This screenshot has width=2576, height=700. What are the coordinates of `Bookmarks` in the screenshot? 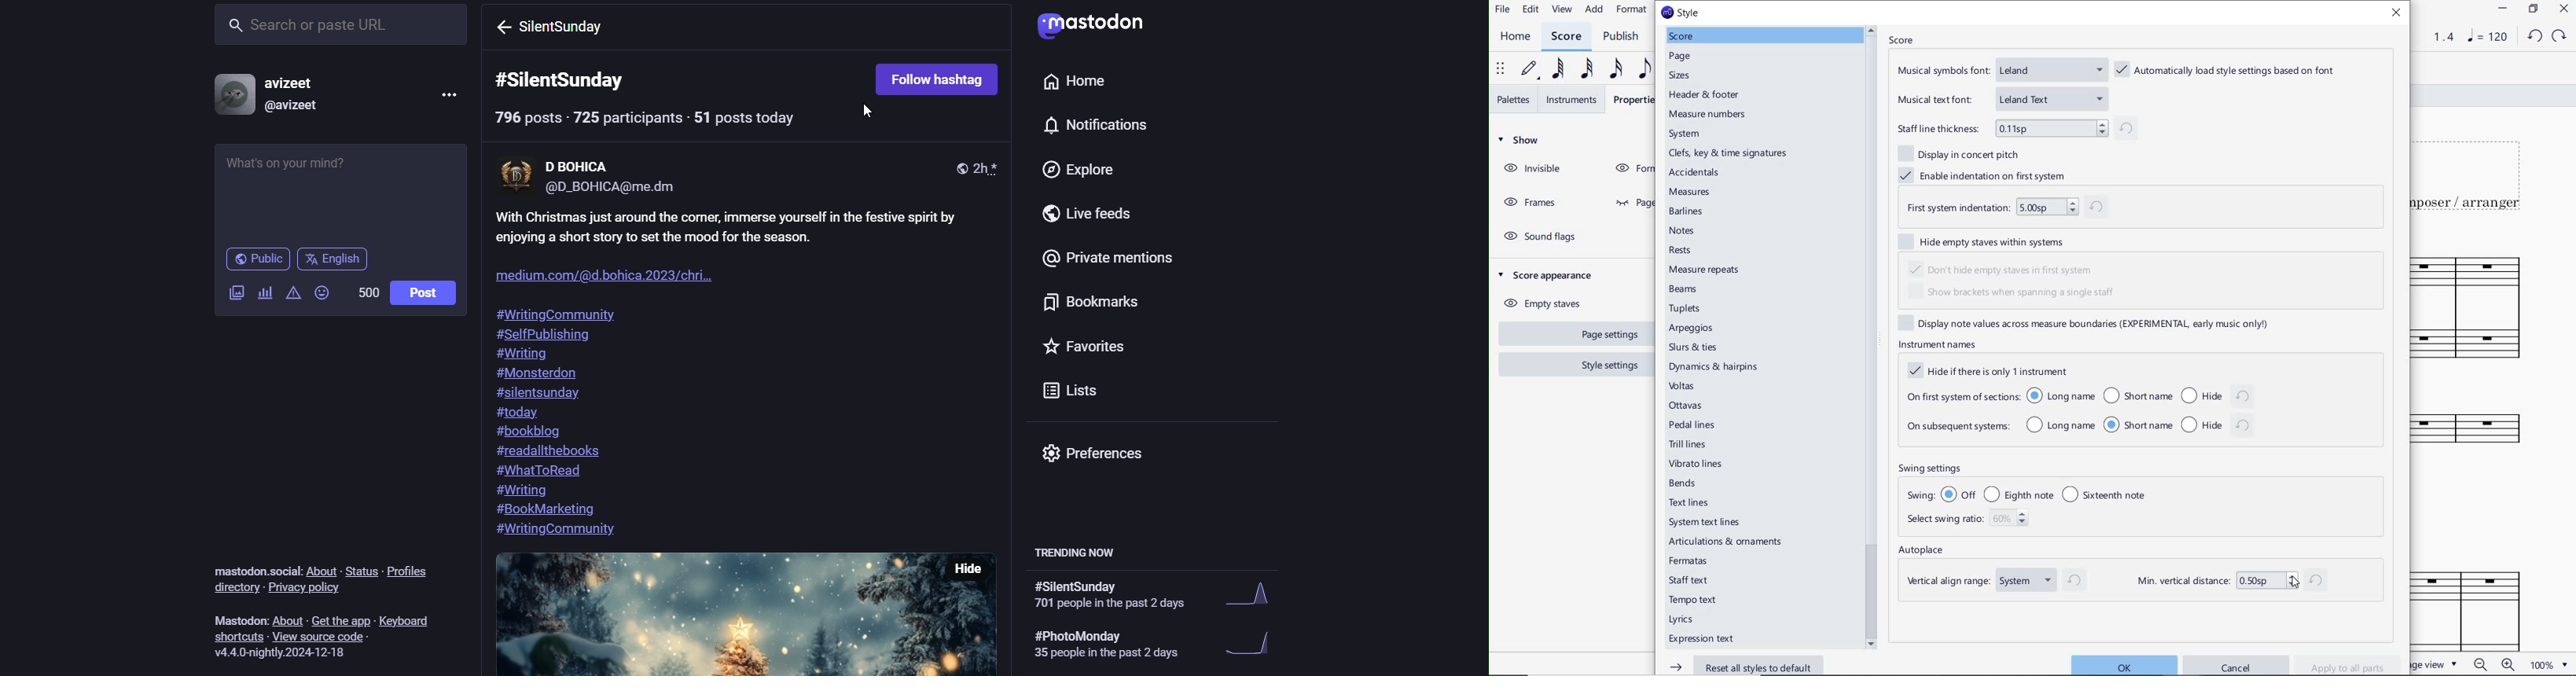 It's located at (1067, 303).